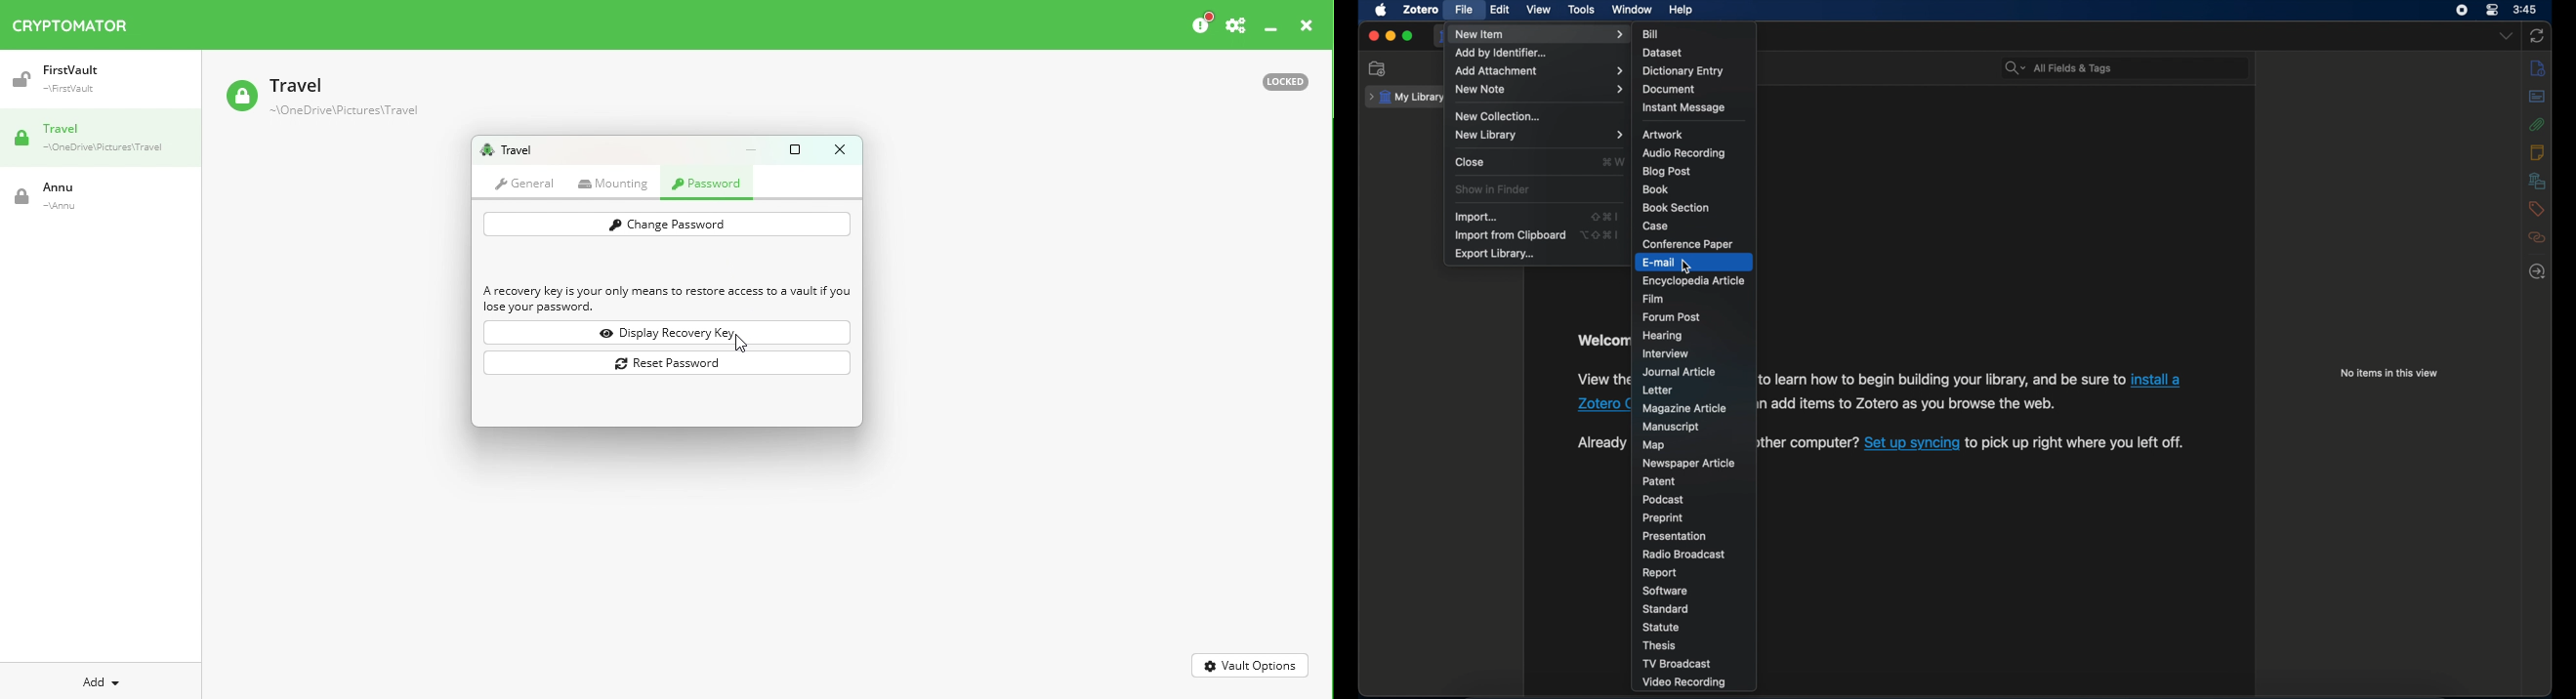  What do you see at coordinates (1539, 71) in the screenshot?
I see `add attachment` at bounding box center [1539, 71].